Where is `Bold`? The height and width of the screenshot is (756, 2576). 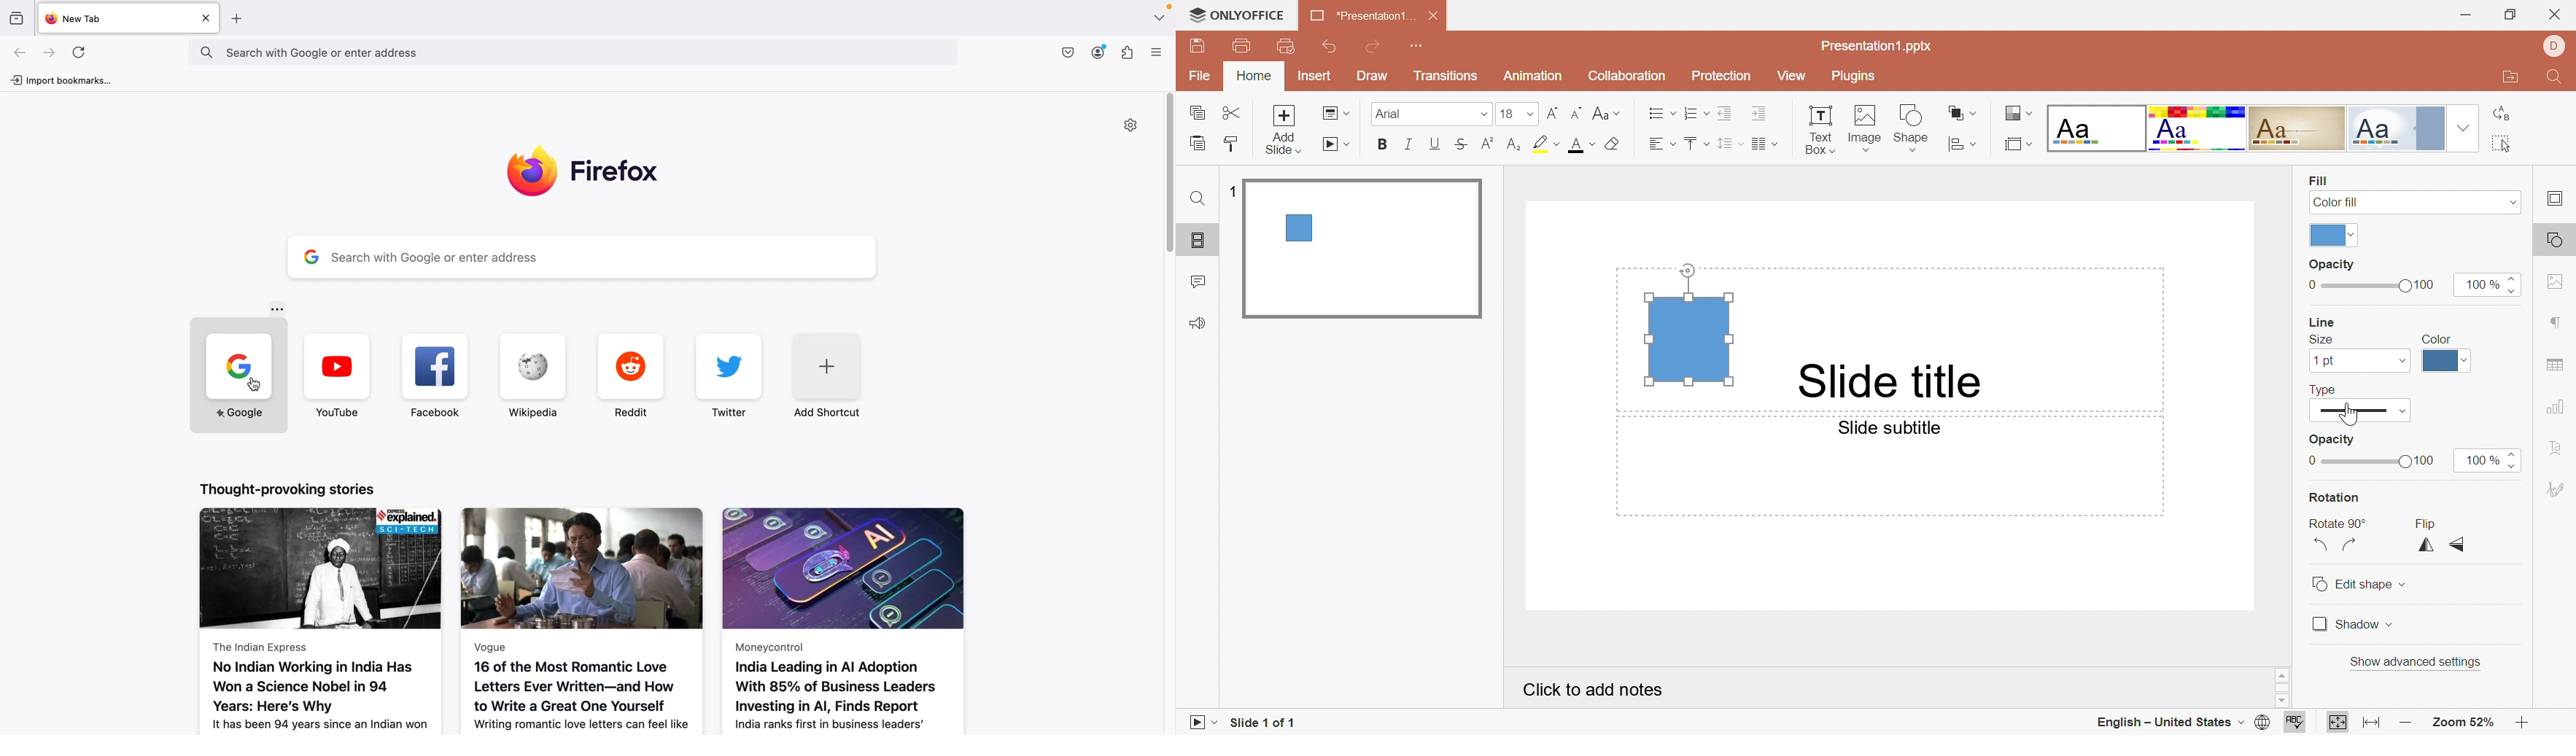
Bold is located at coordinates (1384, 145).